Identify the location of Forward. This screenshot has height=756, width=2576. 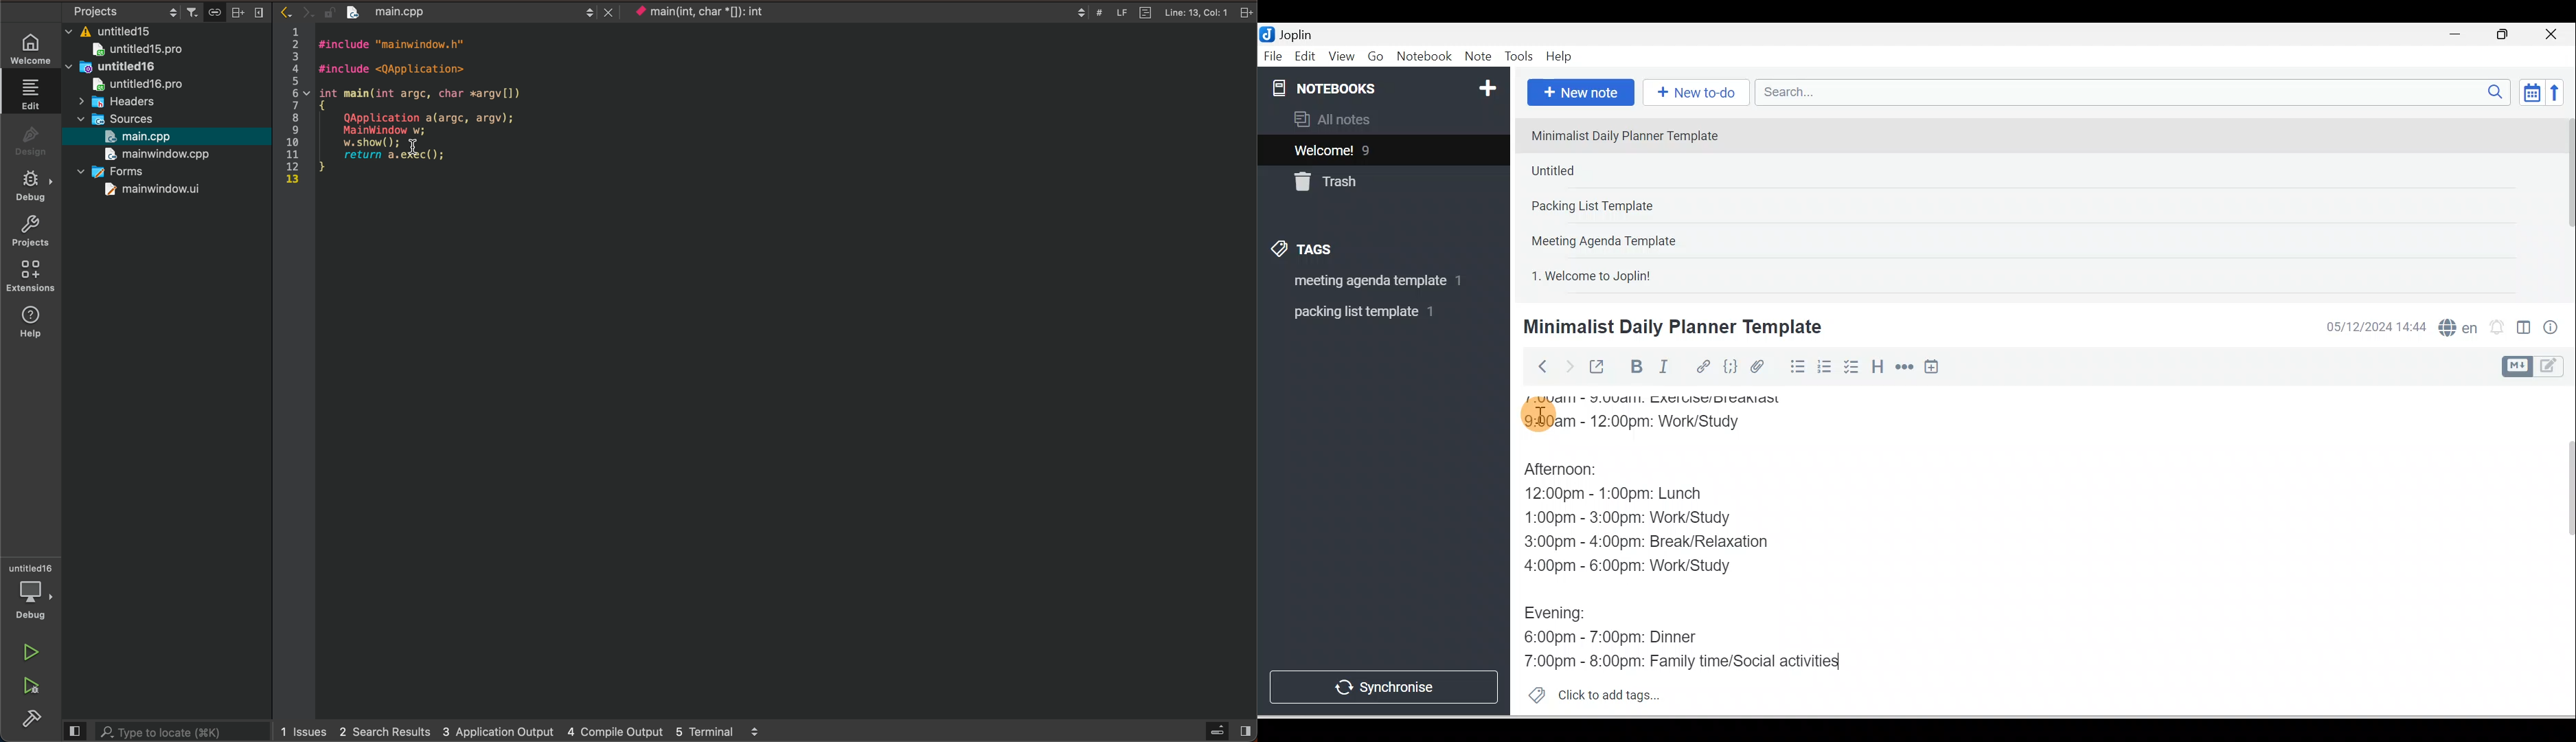
(1568, 366).